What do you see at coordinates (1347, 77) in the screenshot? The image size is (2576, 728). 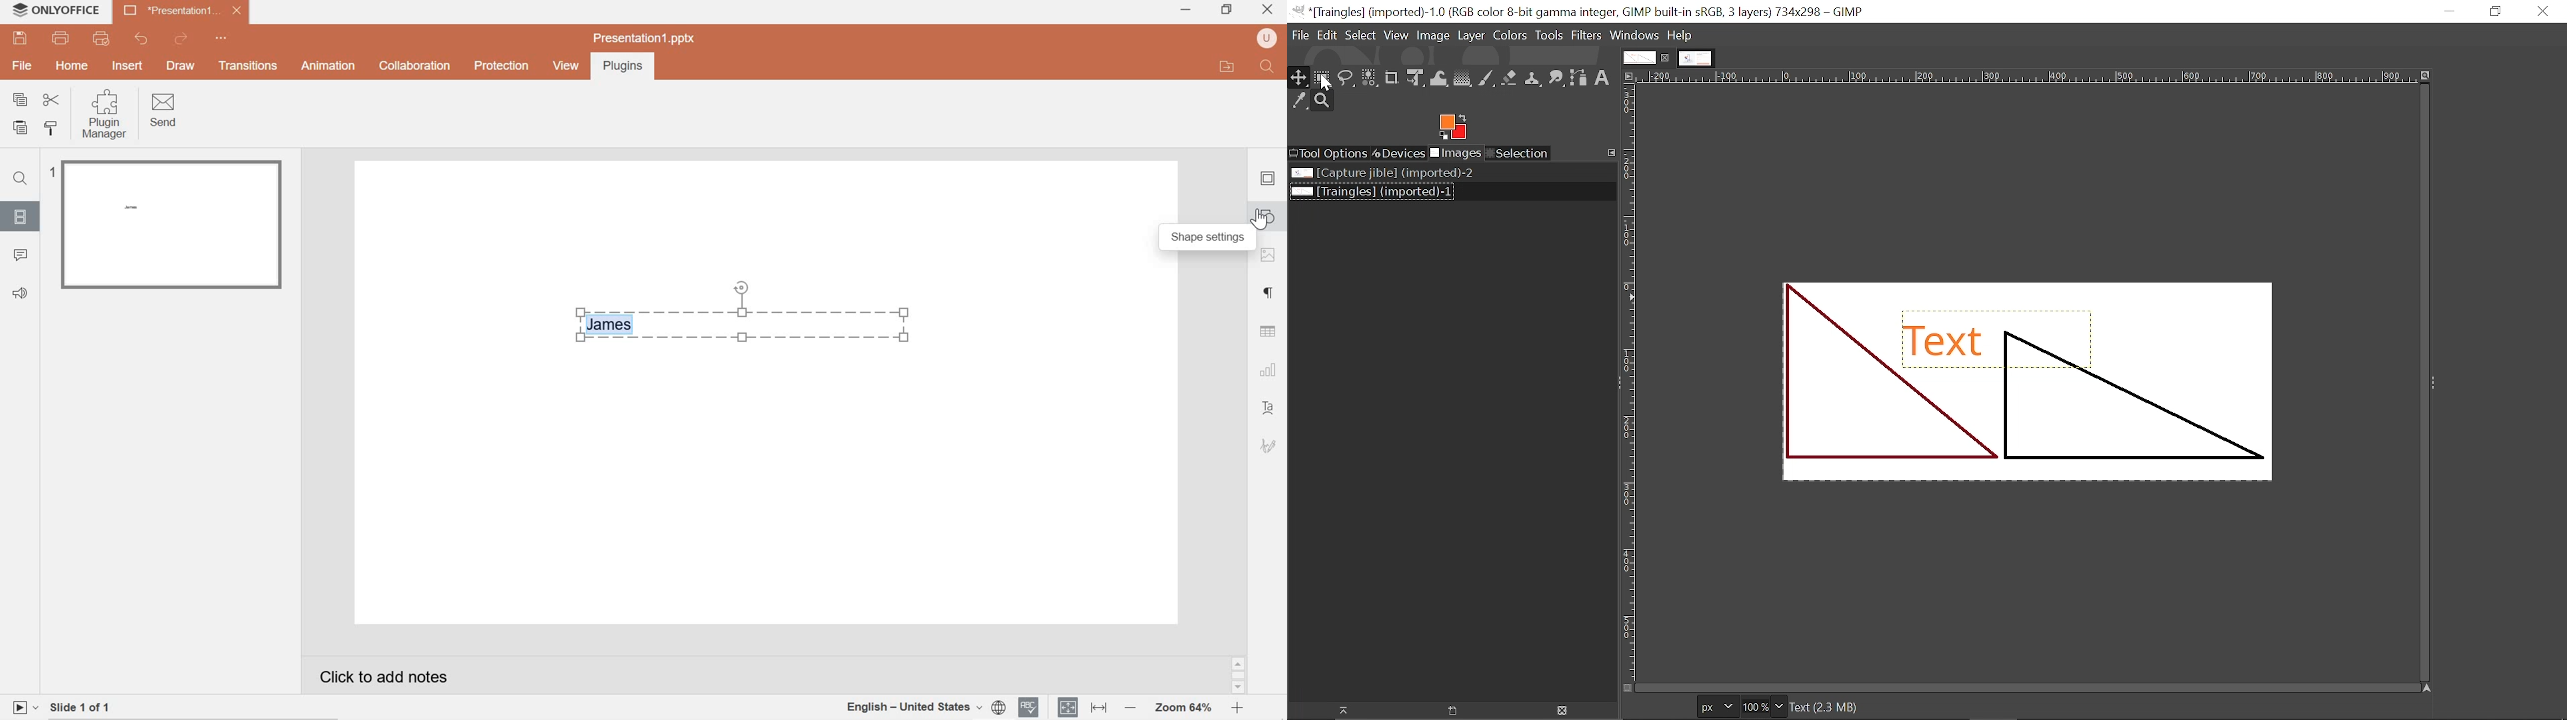 I see `Free select` at bounding box center [1347, 77].